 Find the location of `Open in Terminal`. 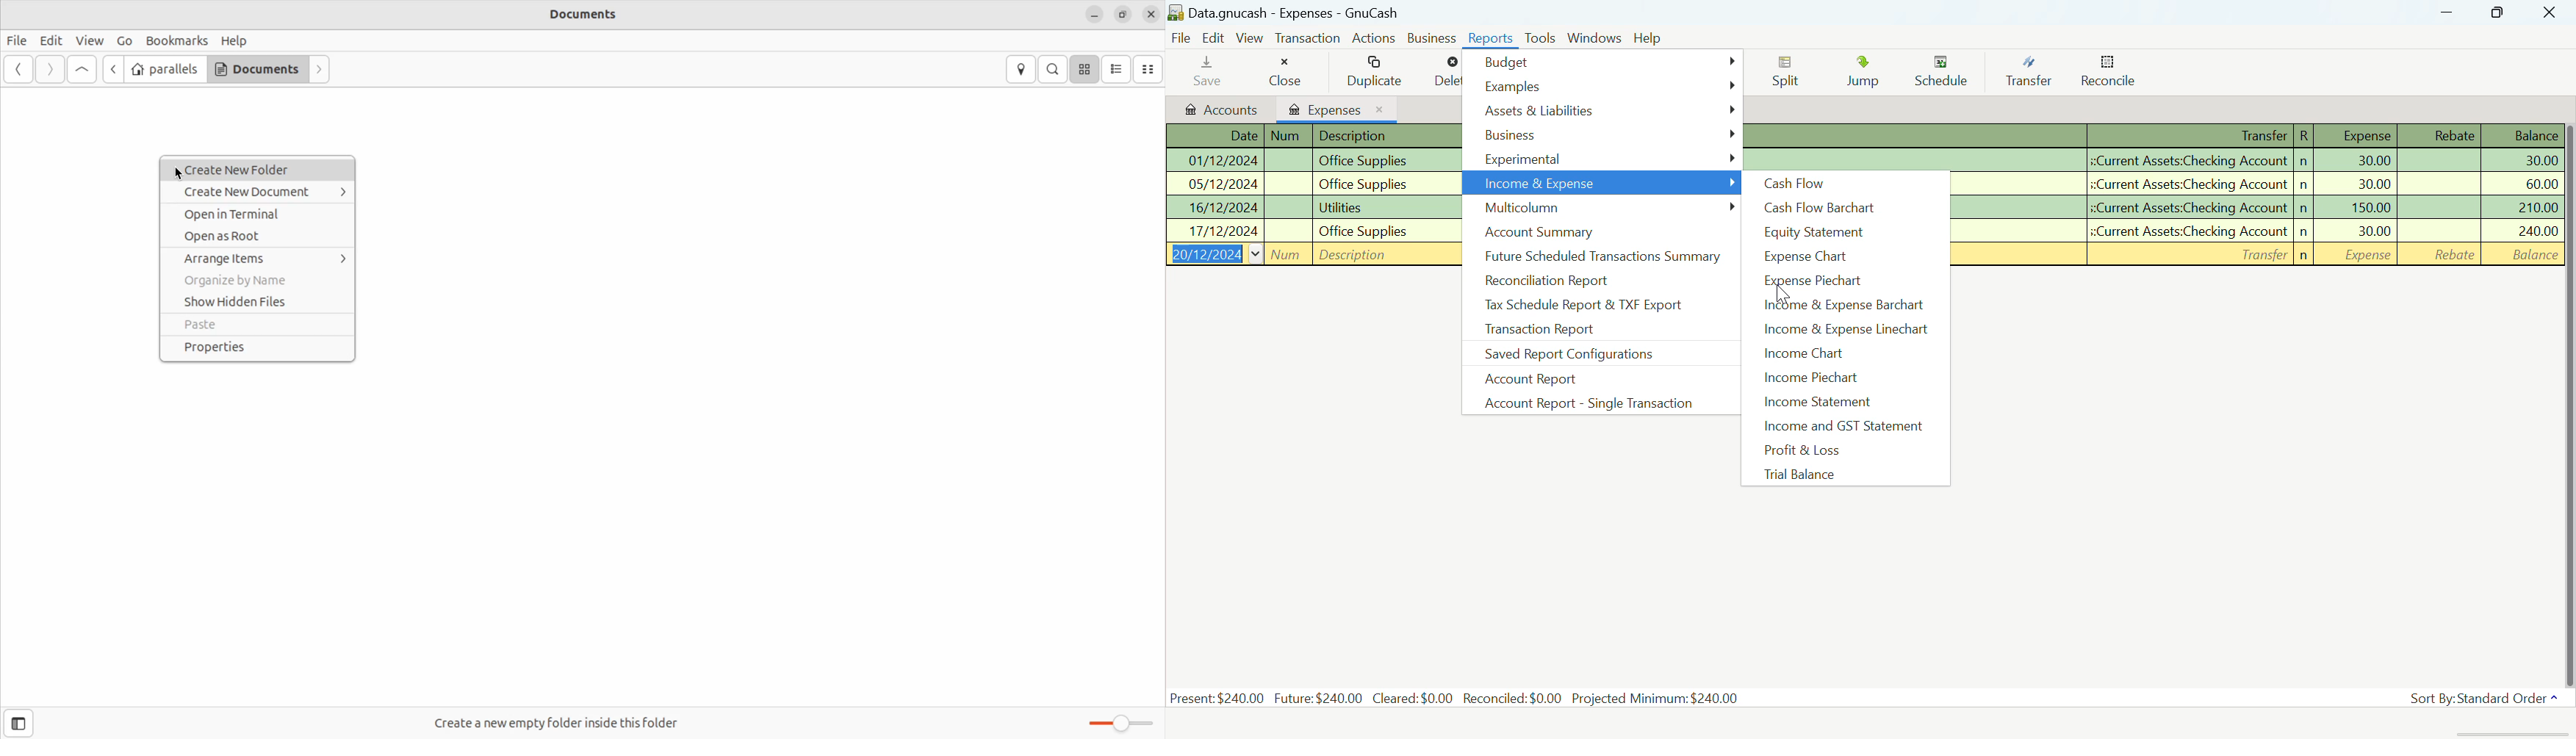

Open in Terminal is located at coordinates (262, 215).